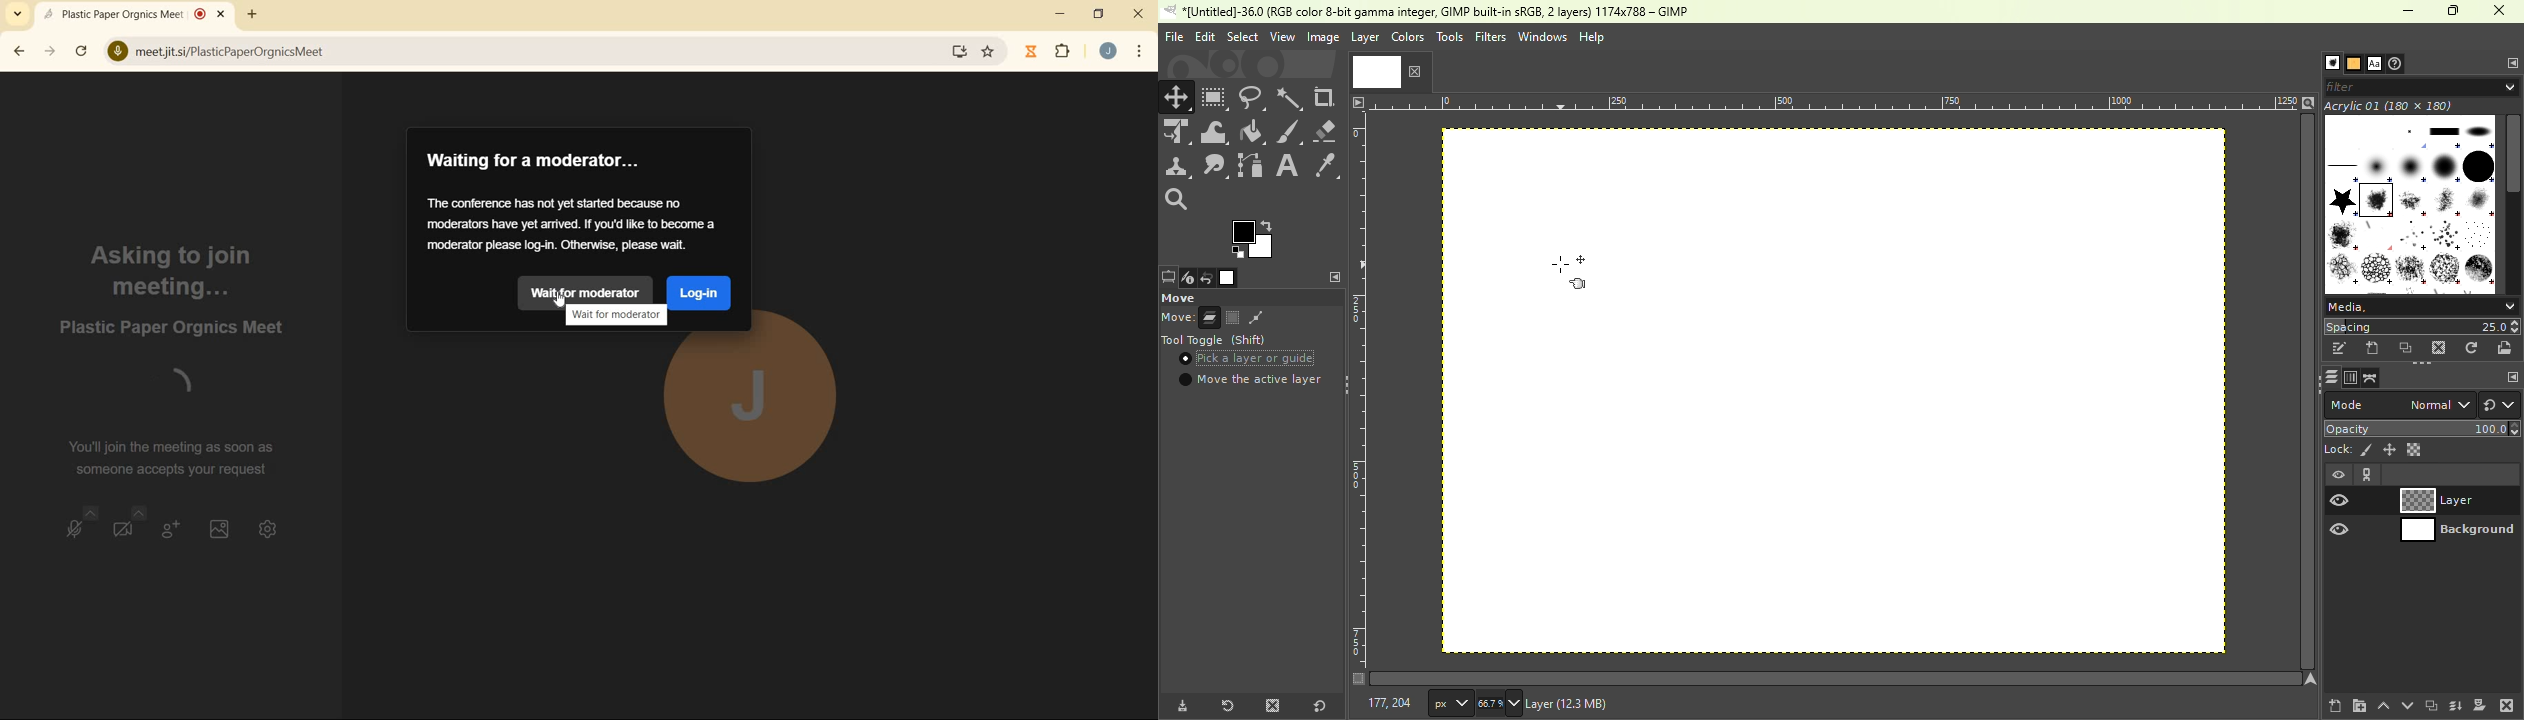 The image size is (2548, 728). Describe the element at coordinates (1327, 131) in the screenshot. I see `Eraser tool` at that location.